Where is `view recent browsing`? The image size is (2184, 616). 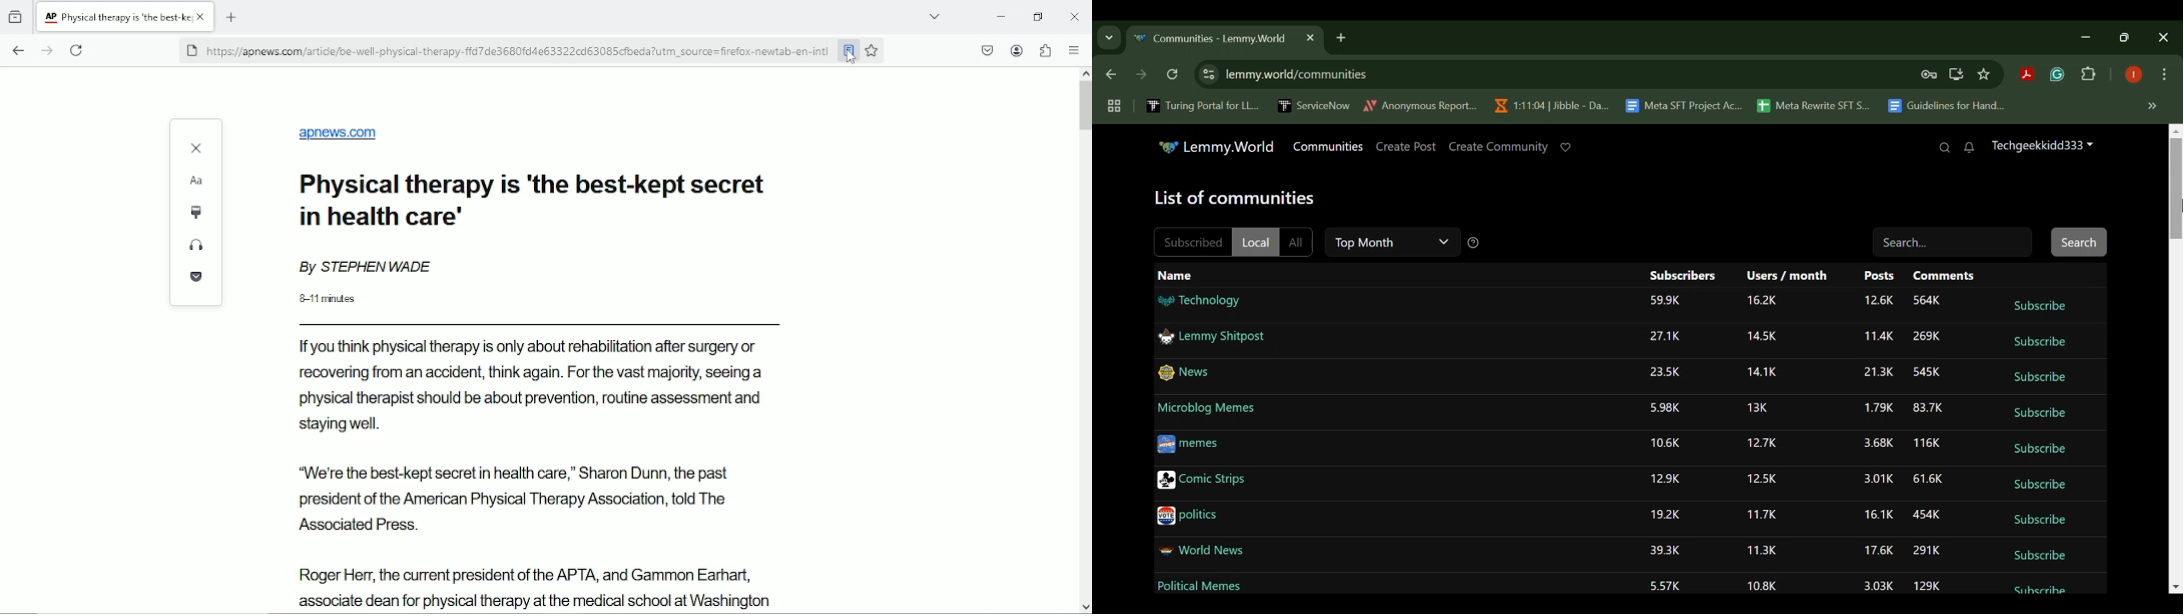
view recent browsing is located at coordinates (17, 18).